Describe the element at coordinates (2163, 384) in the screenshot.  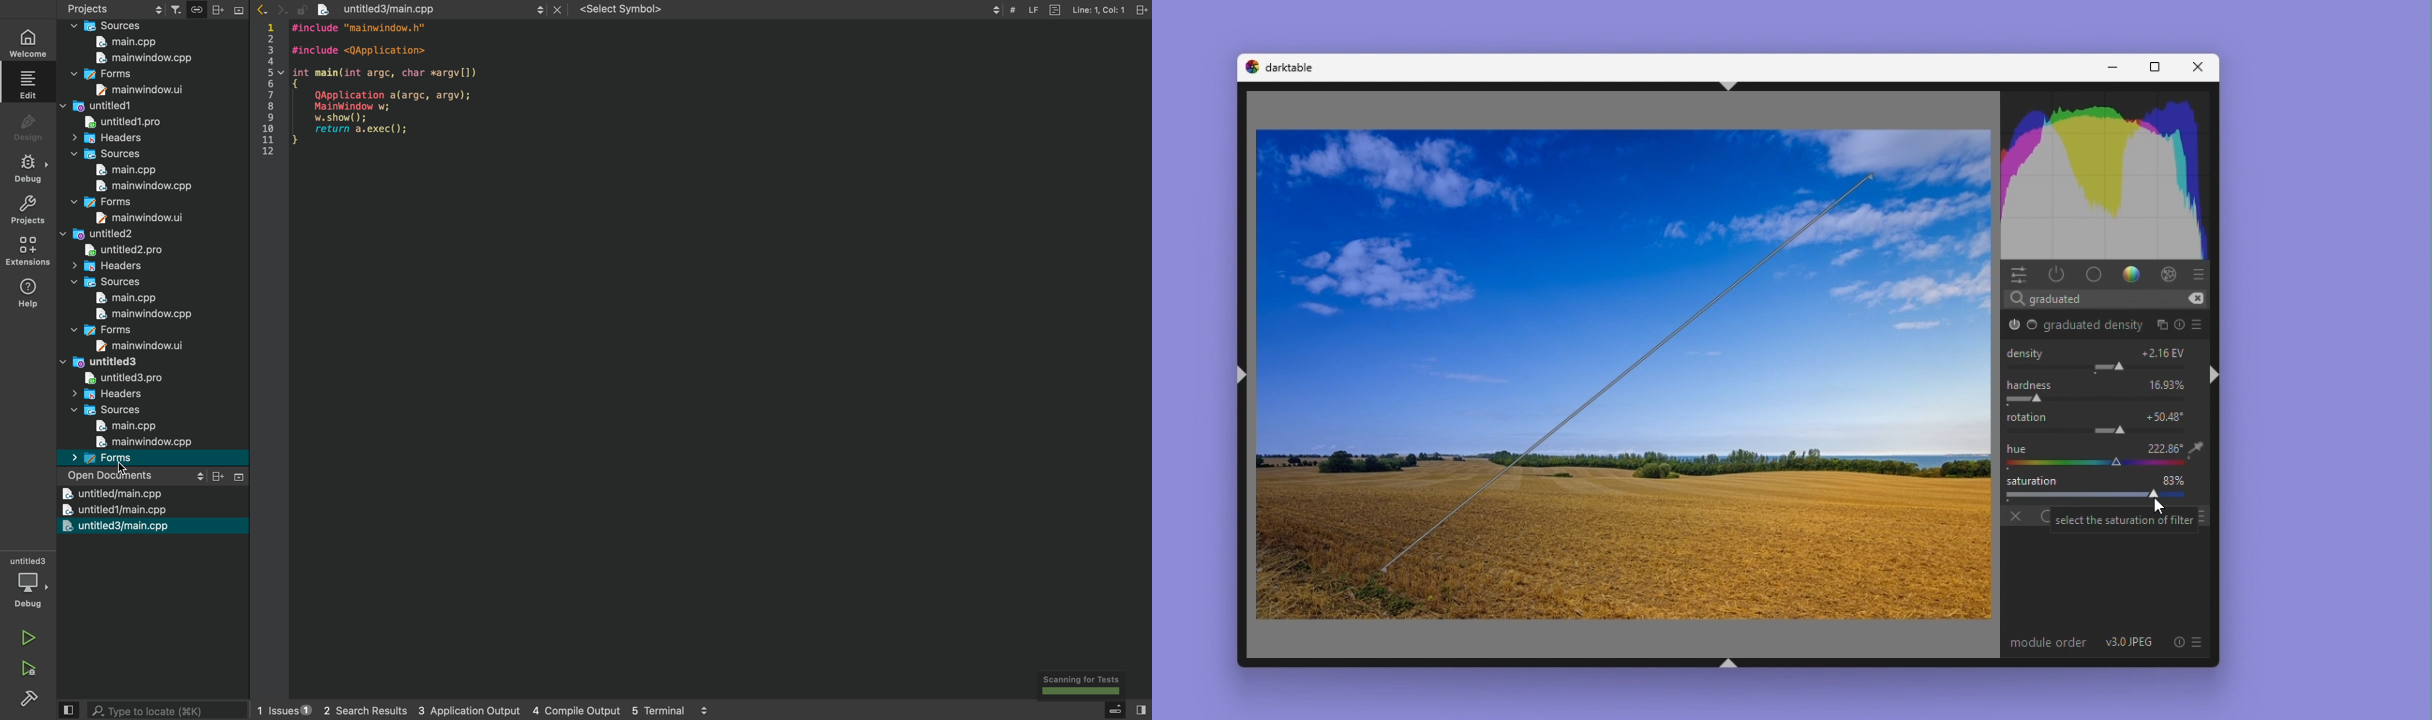
I see `16.93%` at that location.